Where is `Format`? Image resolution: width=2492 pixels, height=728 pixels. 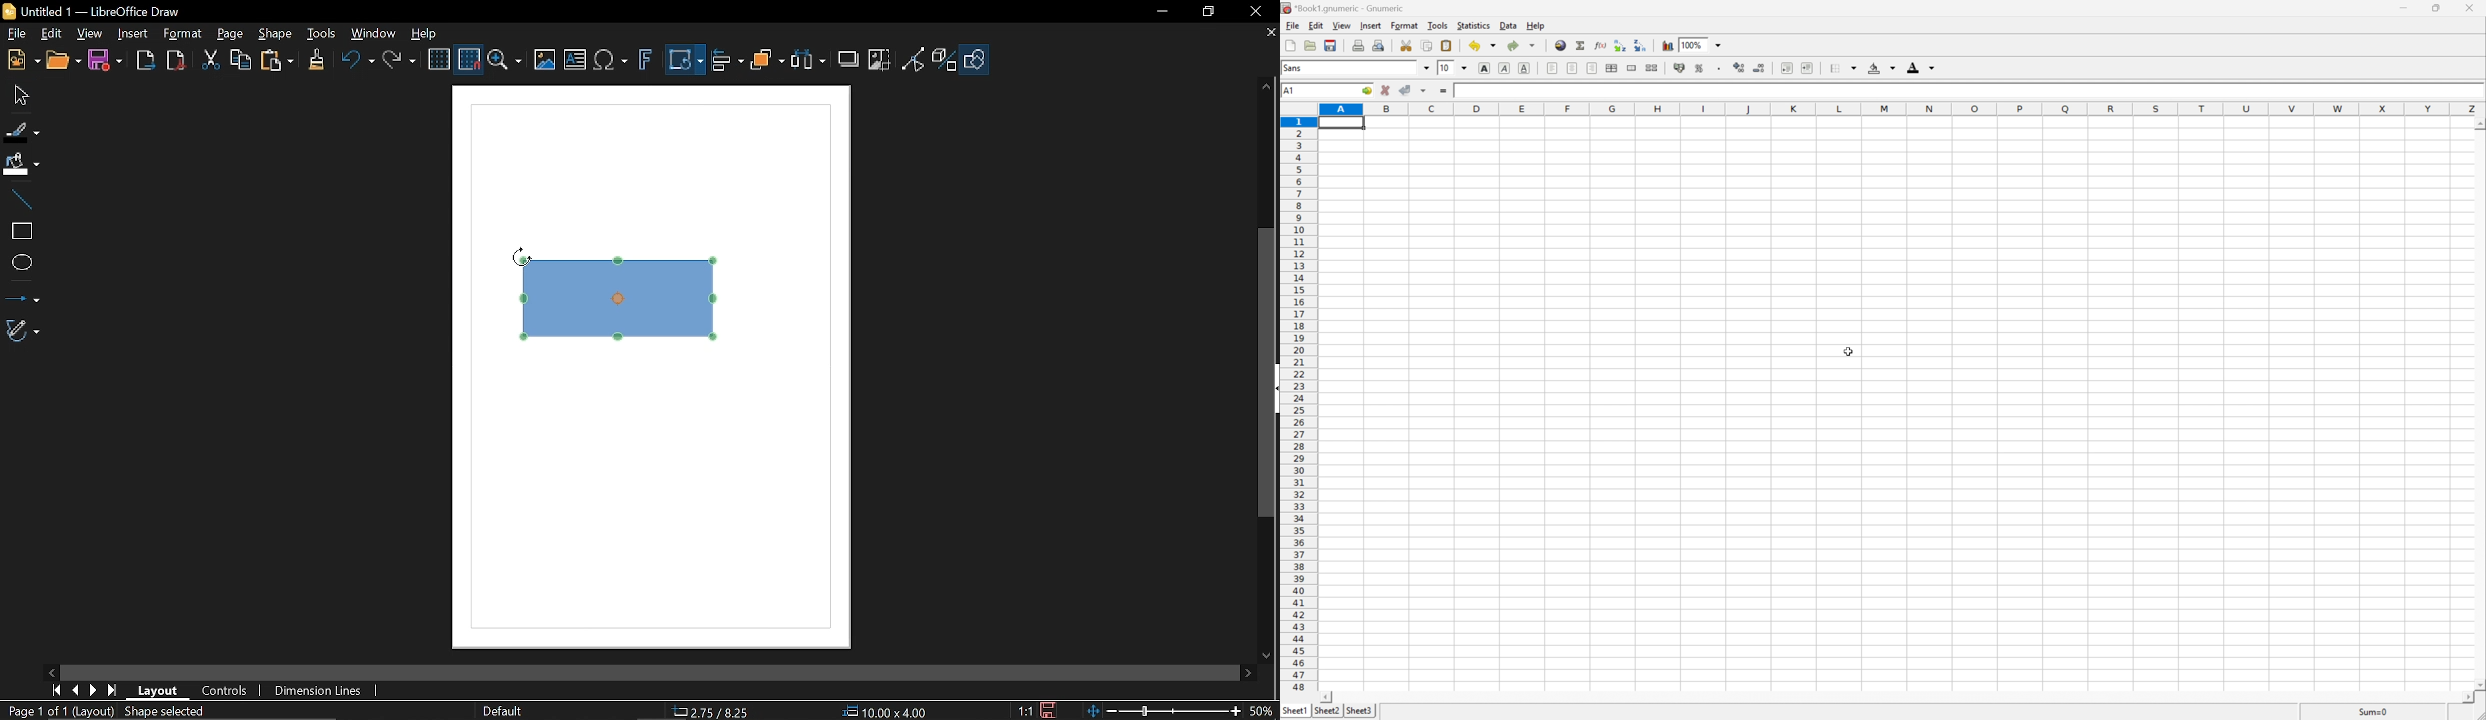 Format is located at coordinates (181, 34).